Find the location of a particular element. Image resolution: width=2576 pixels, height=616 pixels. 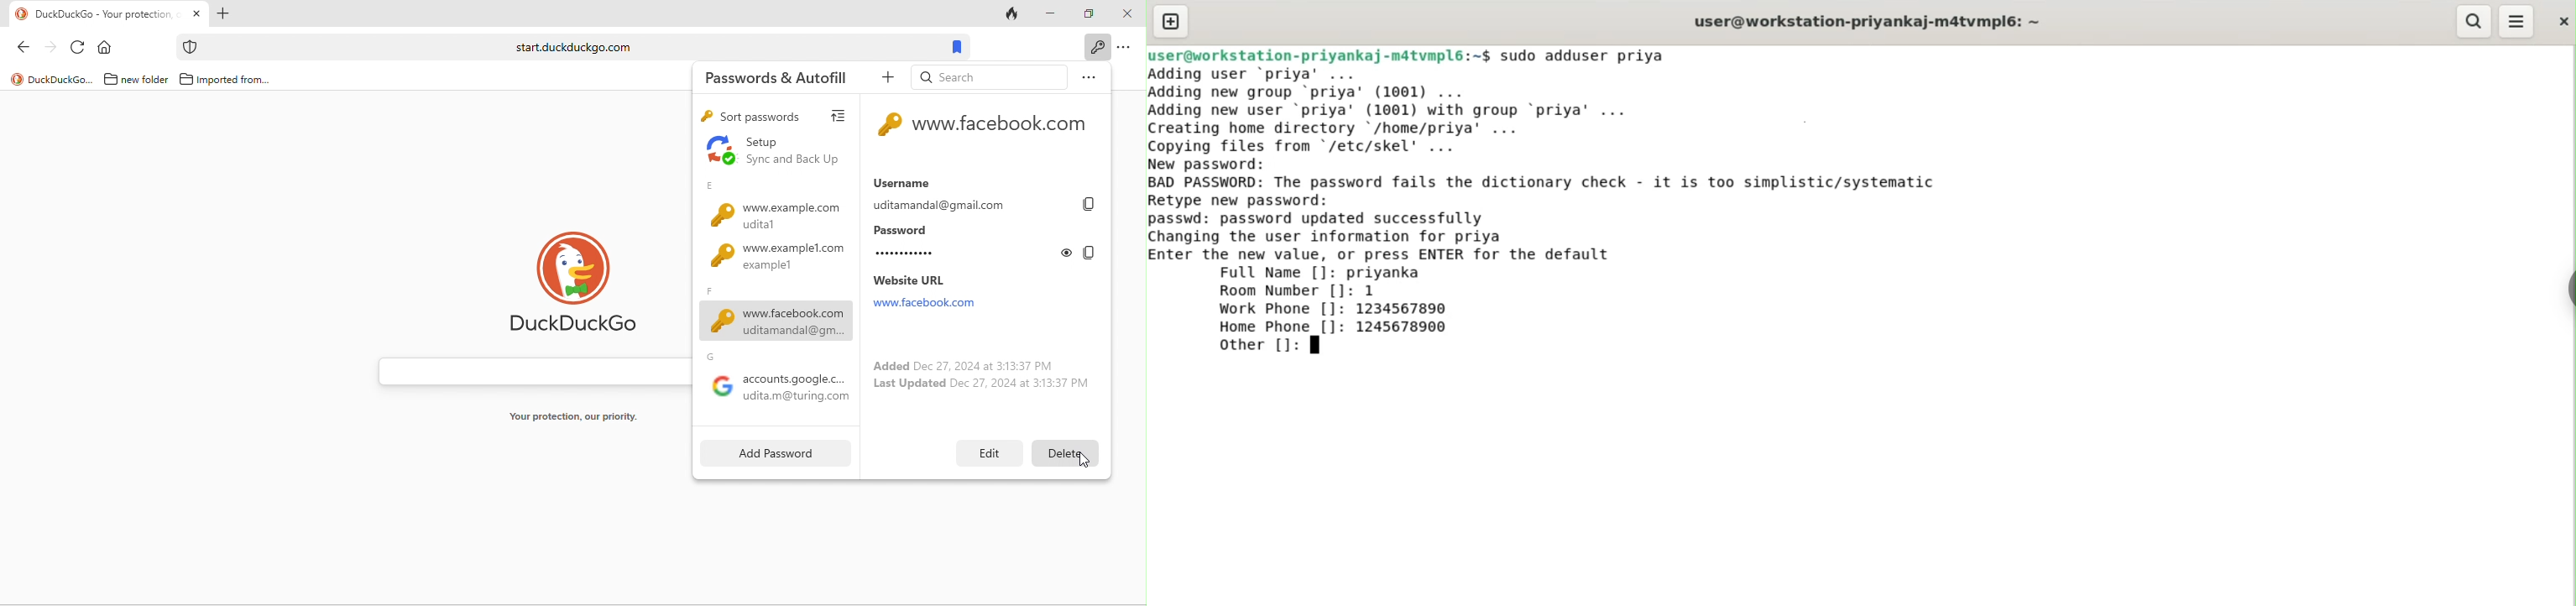

back is located at coordinates (28, 50).